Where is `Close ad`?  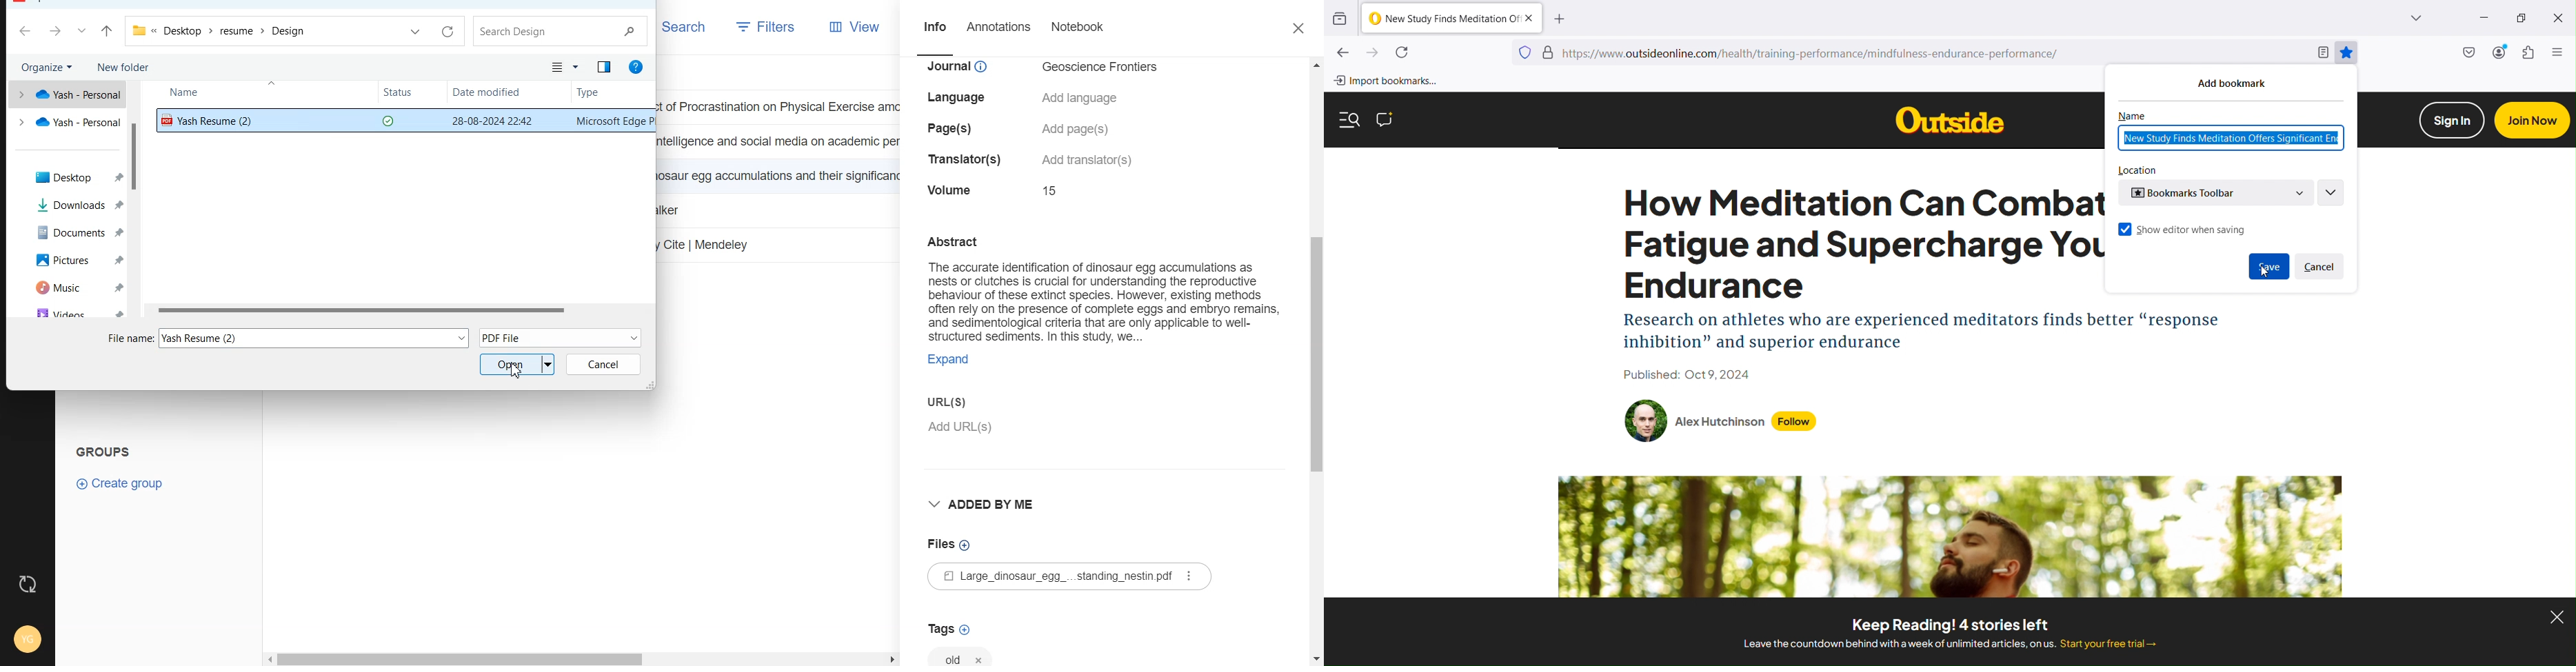
Close ad is located at coordinates (2557, 616).